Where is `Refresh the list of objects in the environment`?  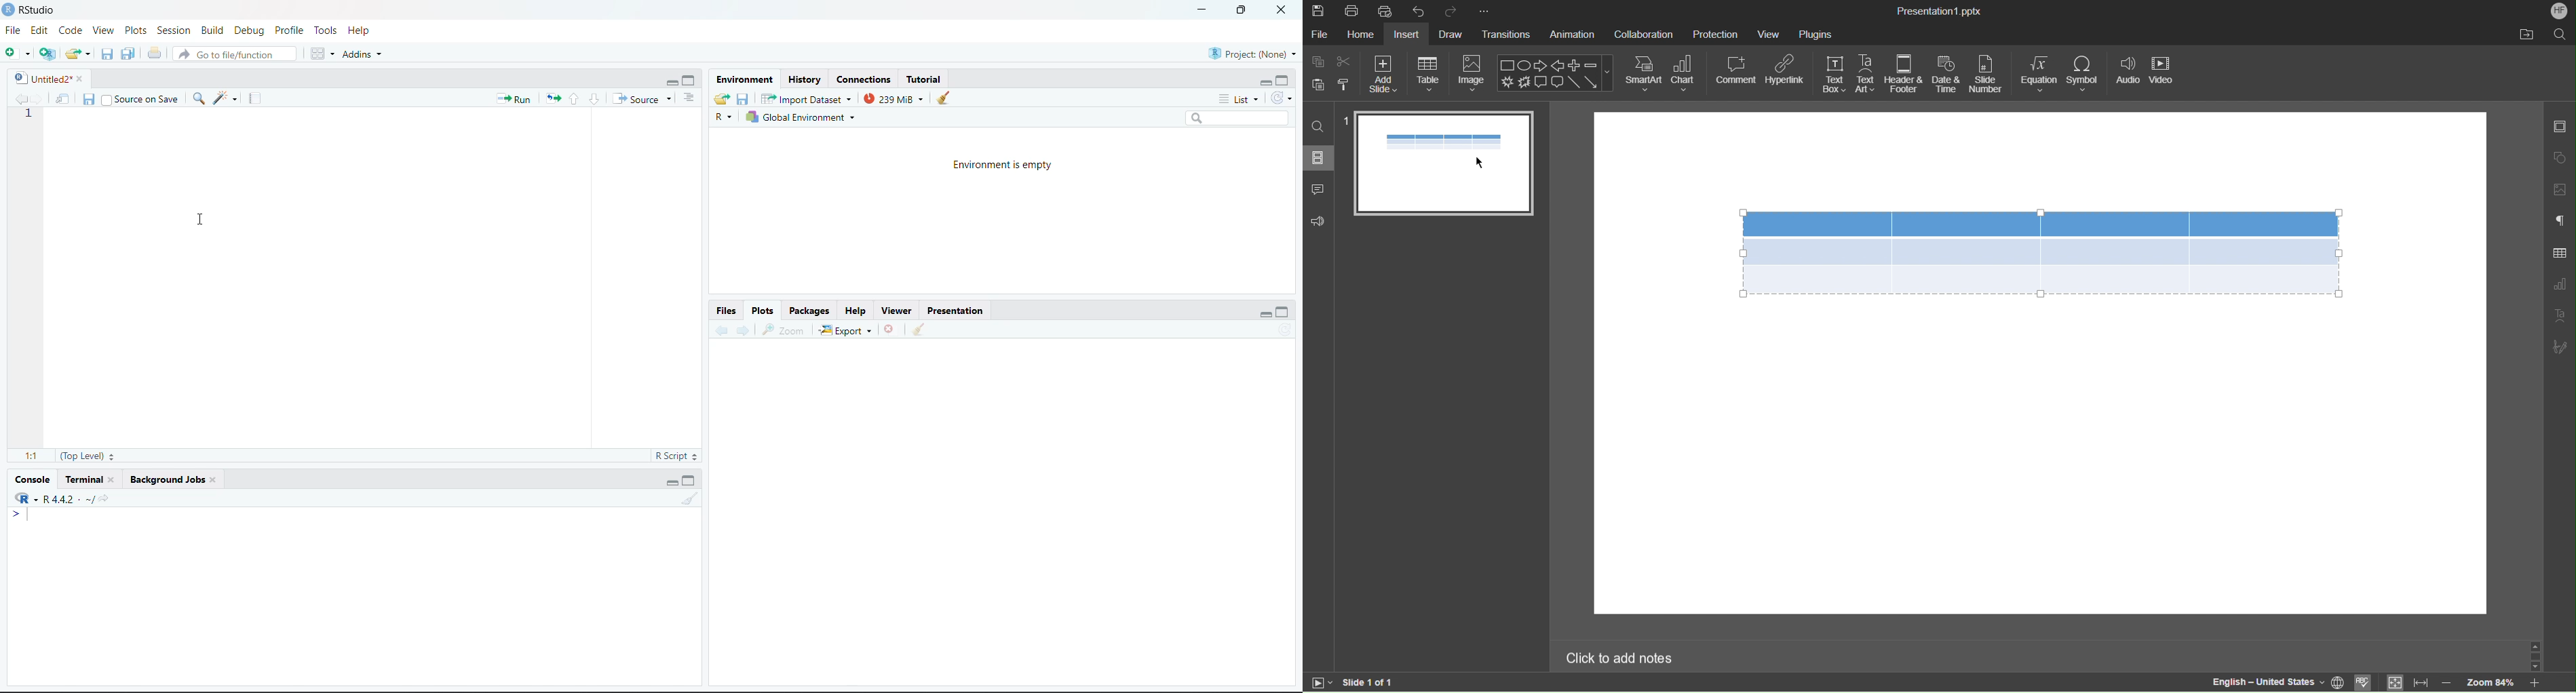 Refresh the list of objects in the environment is located at coordinates (1285, 100).